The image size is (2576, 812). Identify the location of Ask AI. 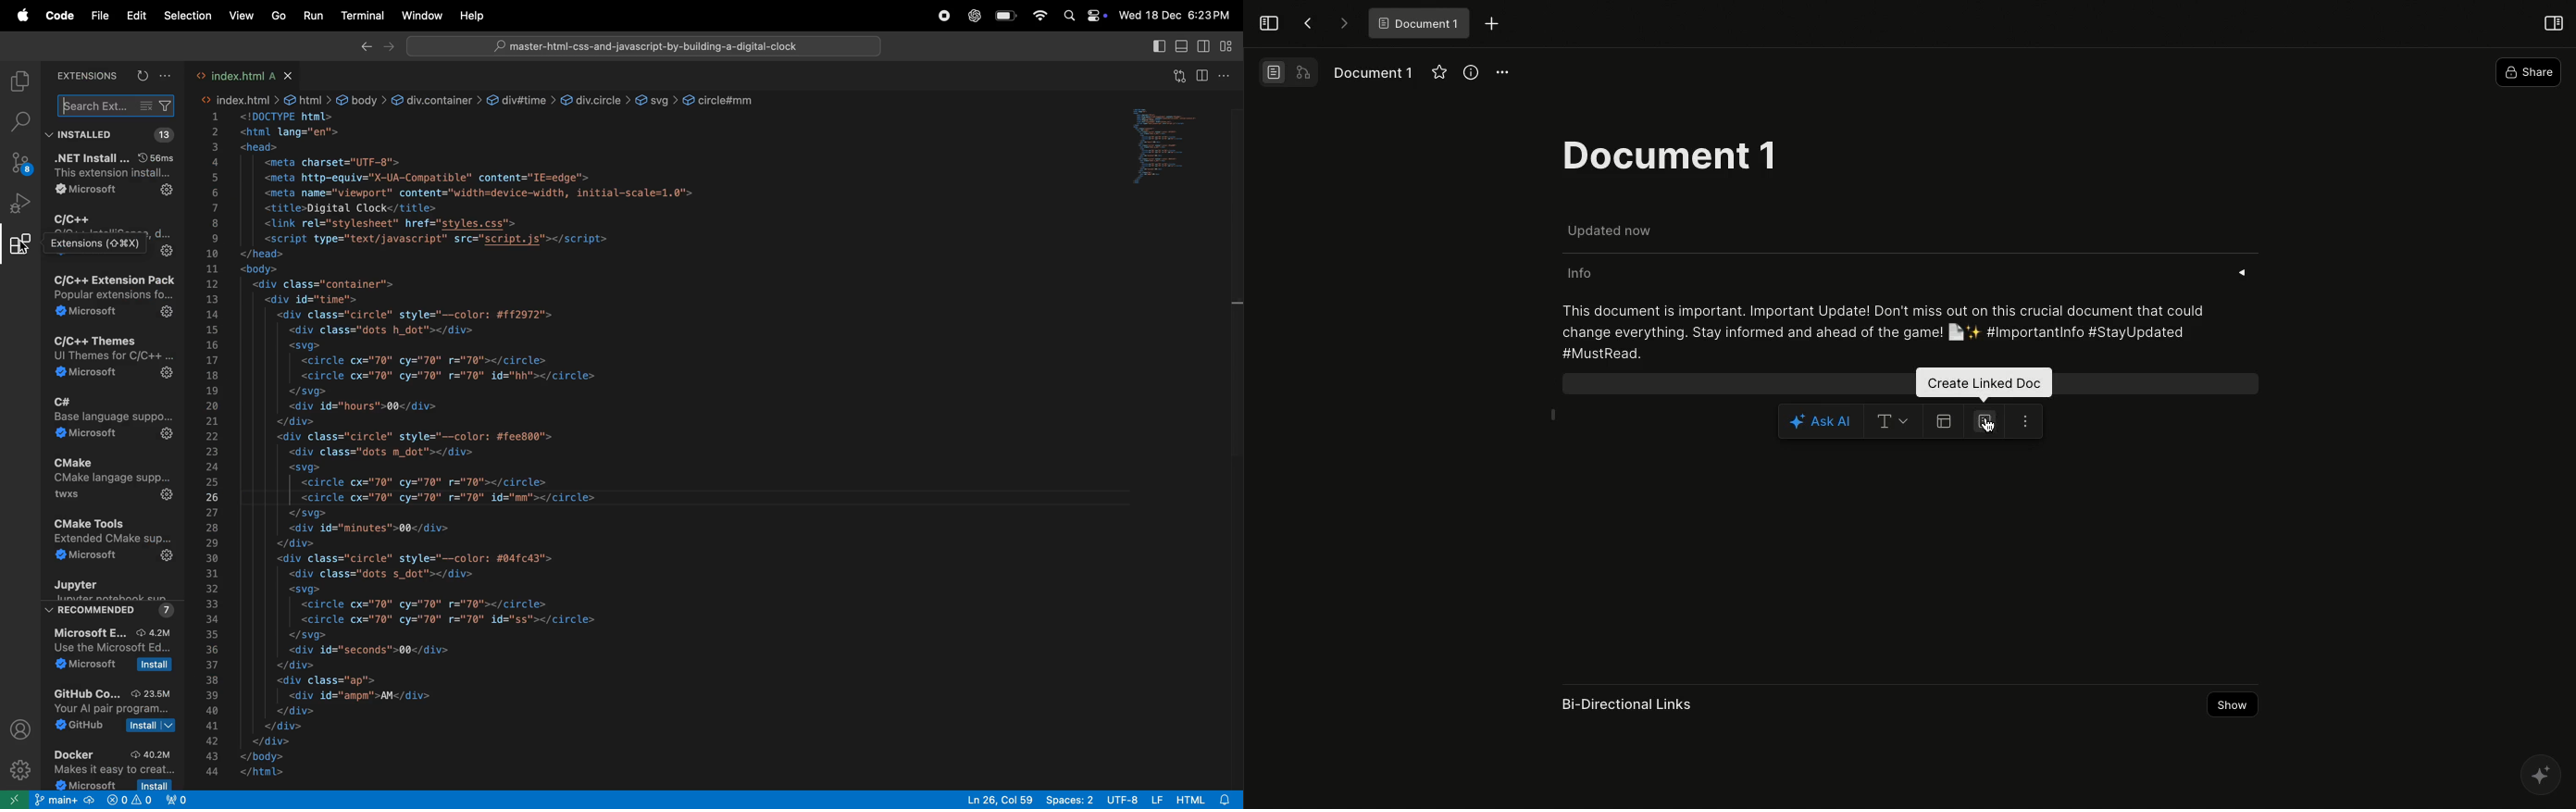
(1818, 422).